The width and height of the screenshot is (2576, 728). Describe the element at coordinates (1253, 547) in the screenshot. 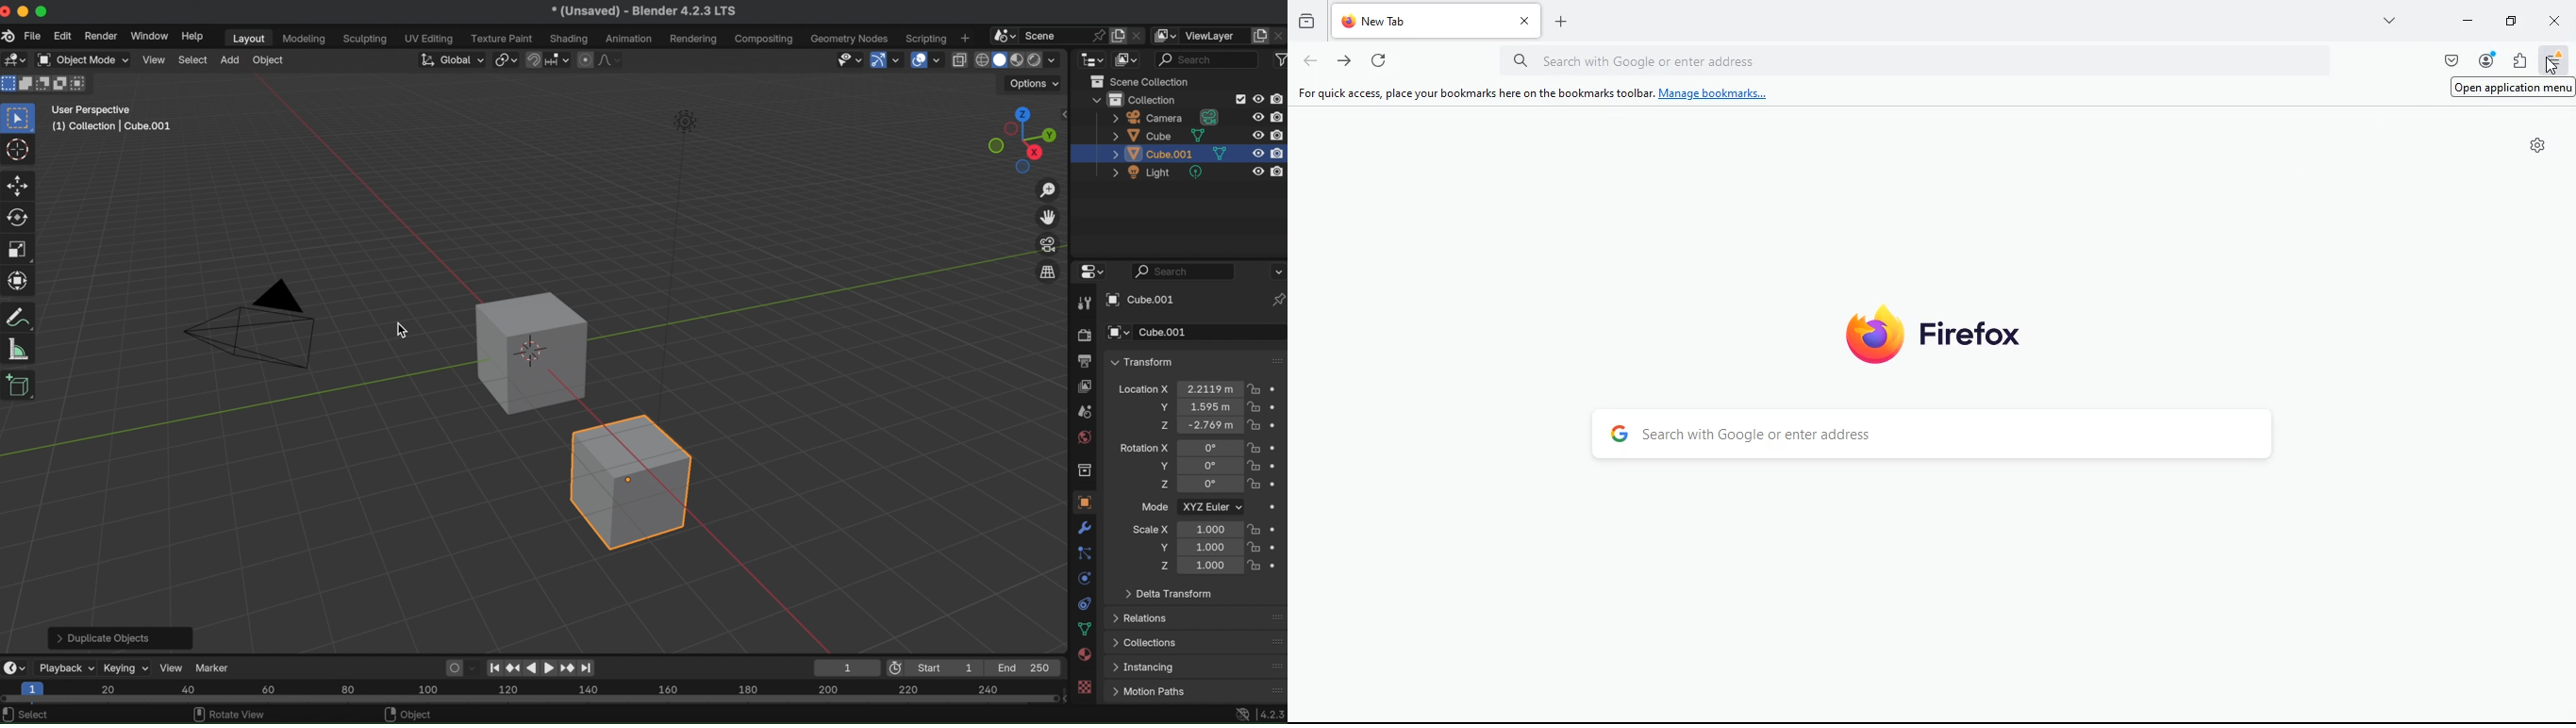

I see `lock scale` at that location.